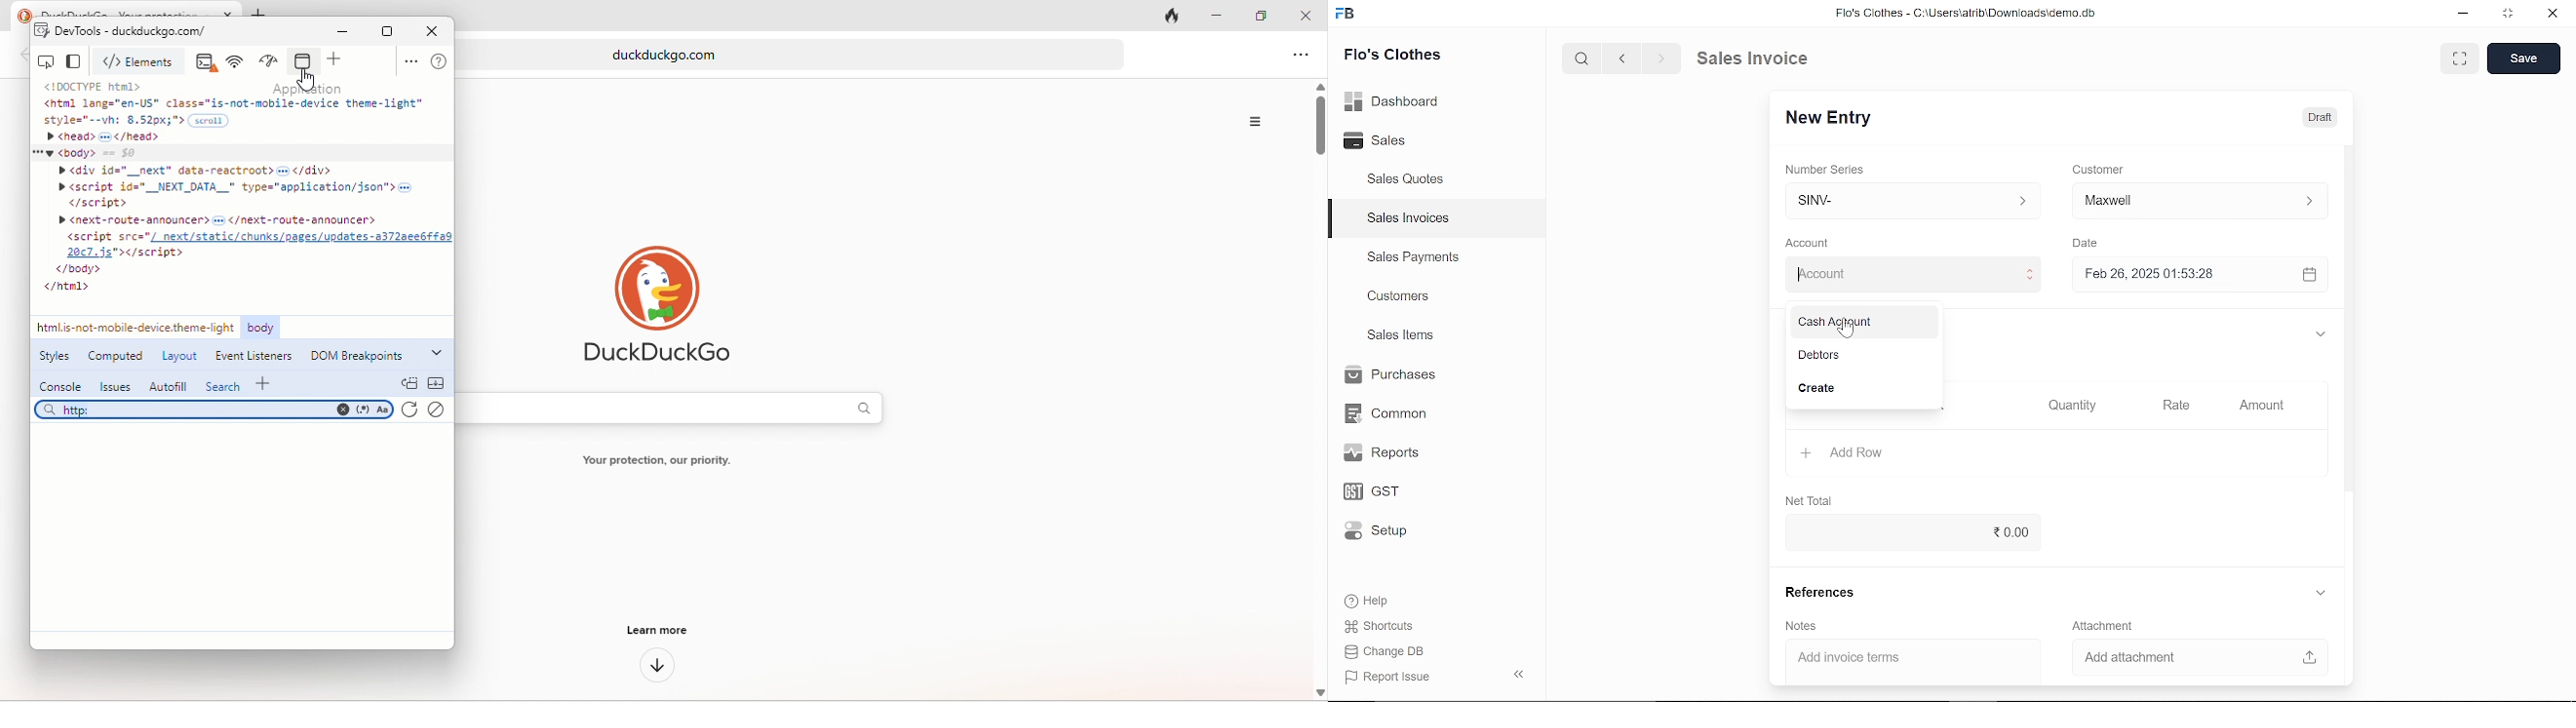  I want to click on add, so click(342, 61).